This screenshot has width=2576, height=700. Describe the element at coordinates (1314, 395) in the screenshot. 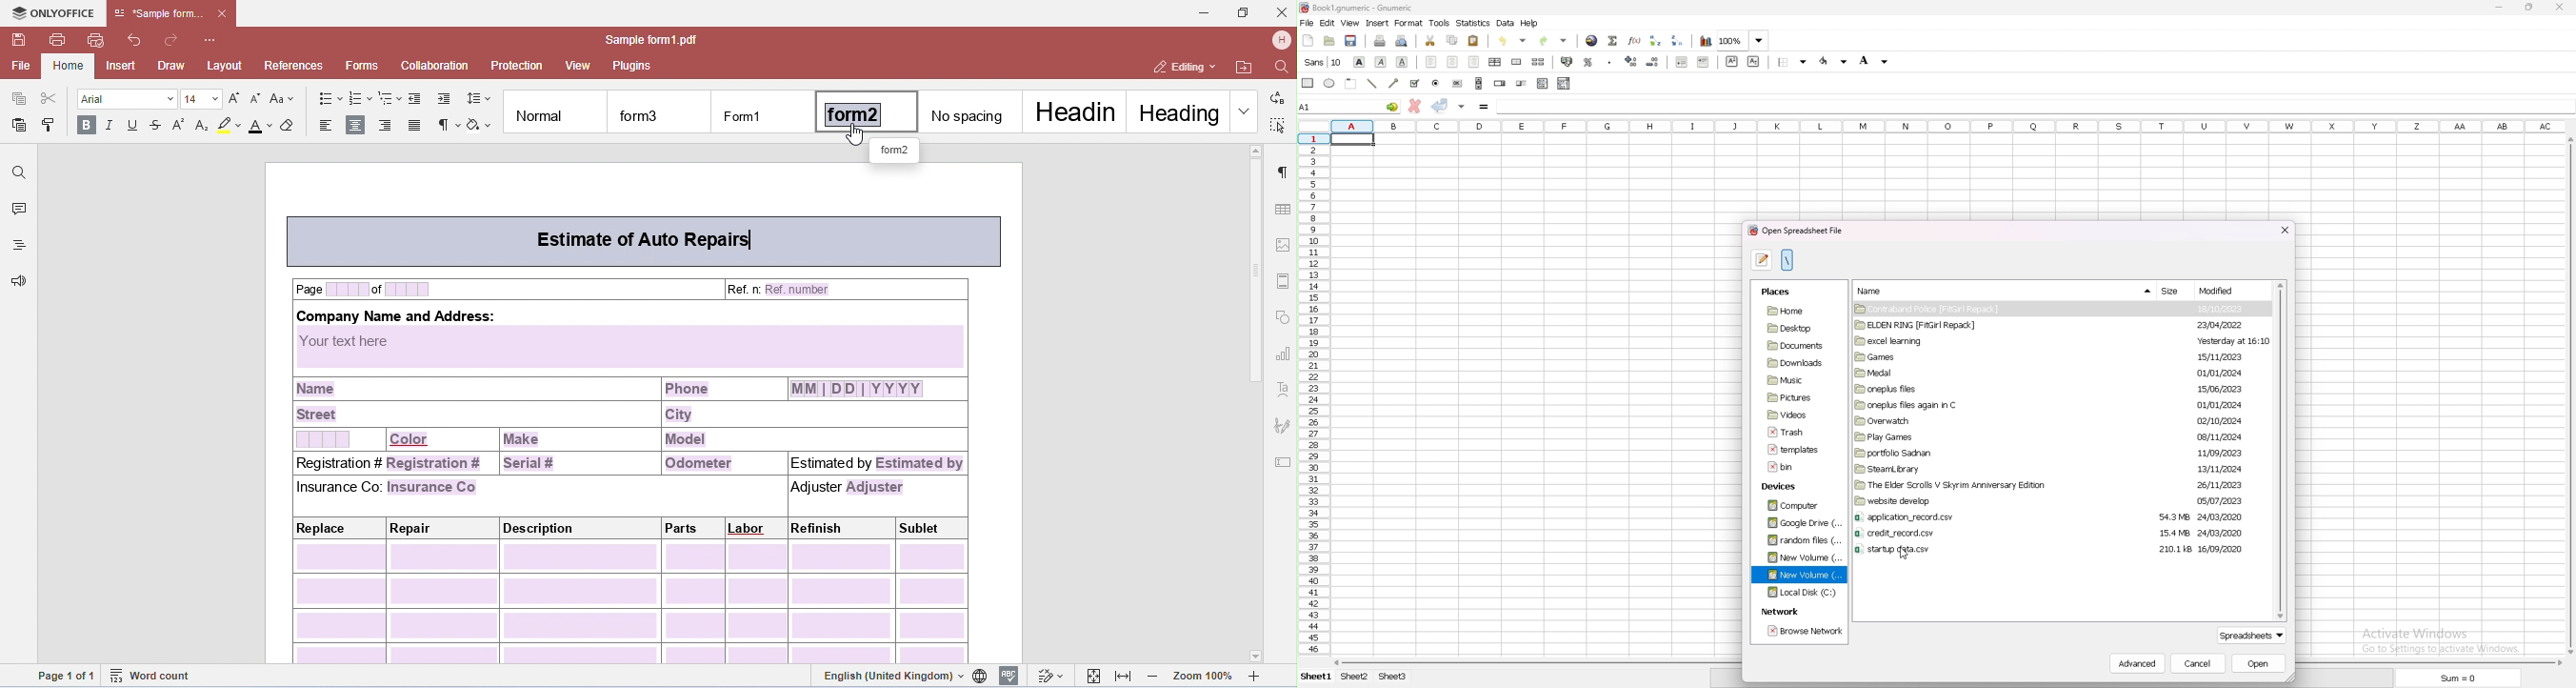

I see `rows` at that location.